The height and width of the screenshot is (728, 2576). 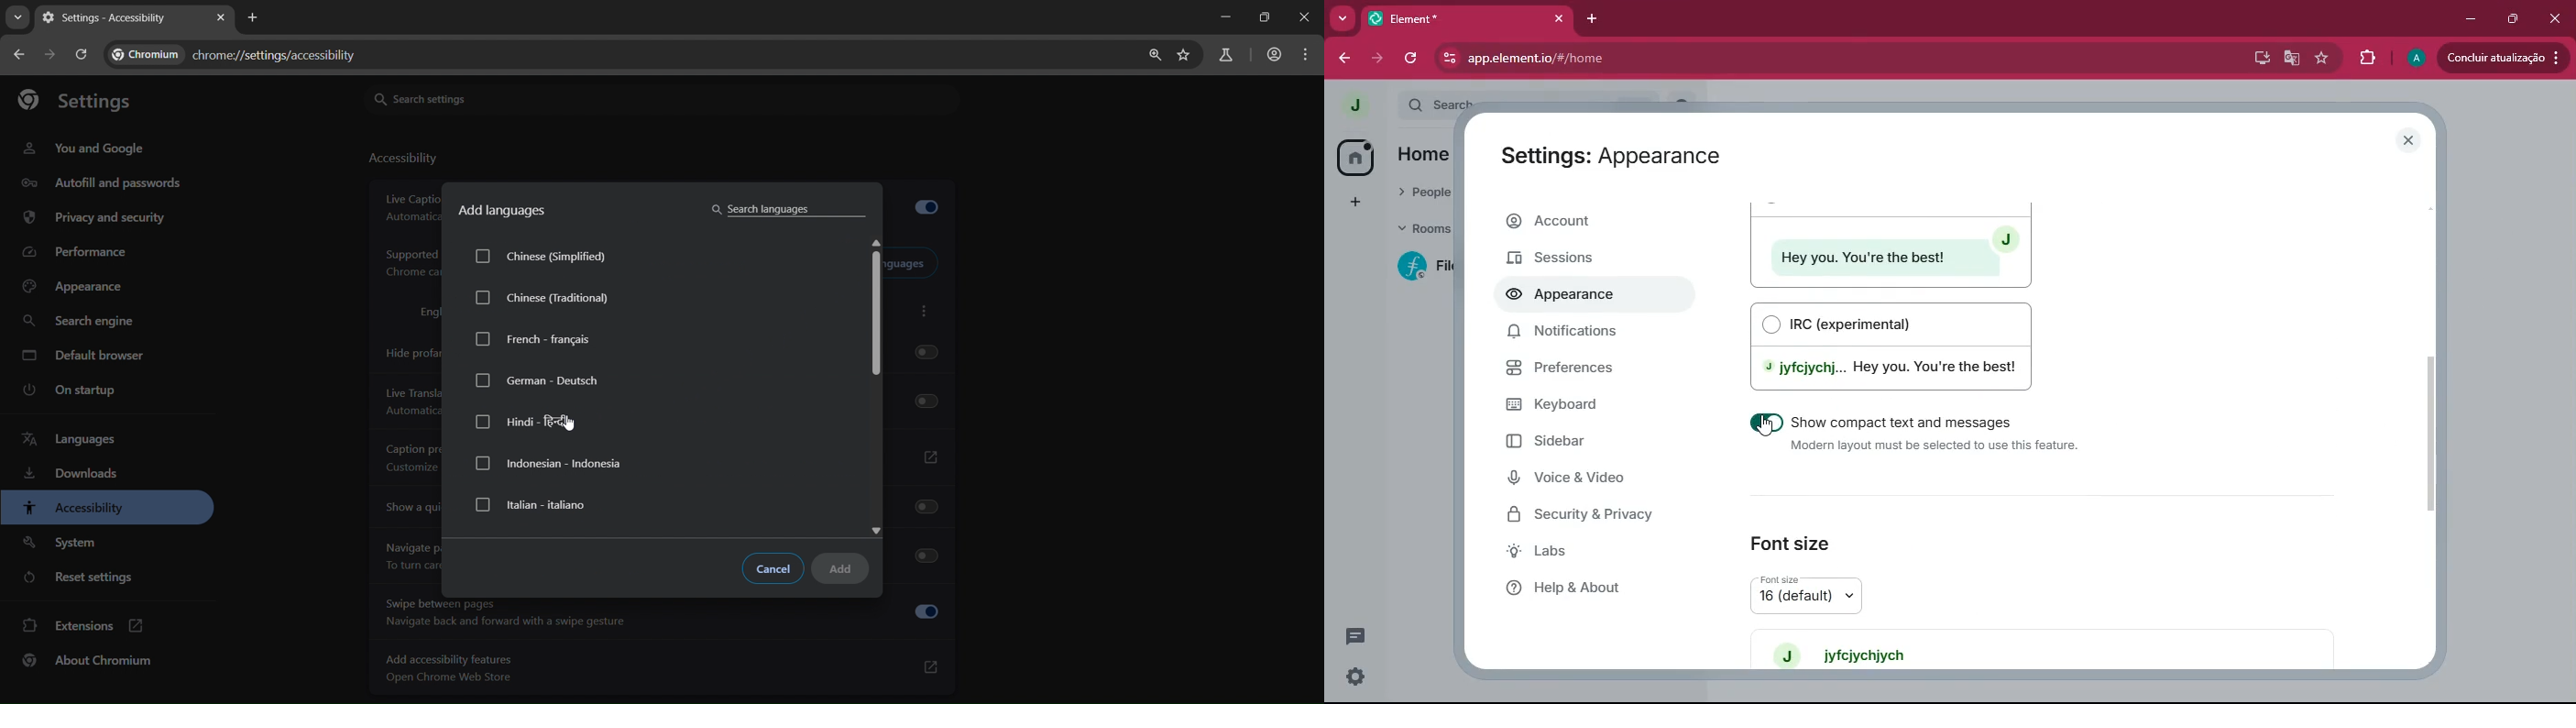 I want to click on settings, so click(x=1352, y=677).